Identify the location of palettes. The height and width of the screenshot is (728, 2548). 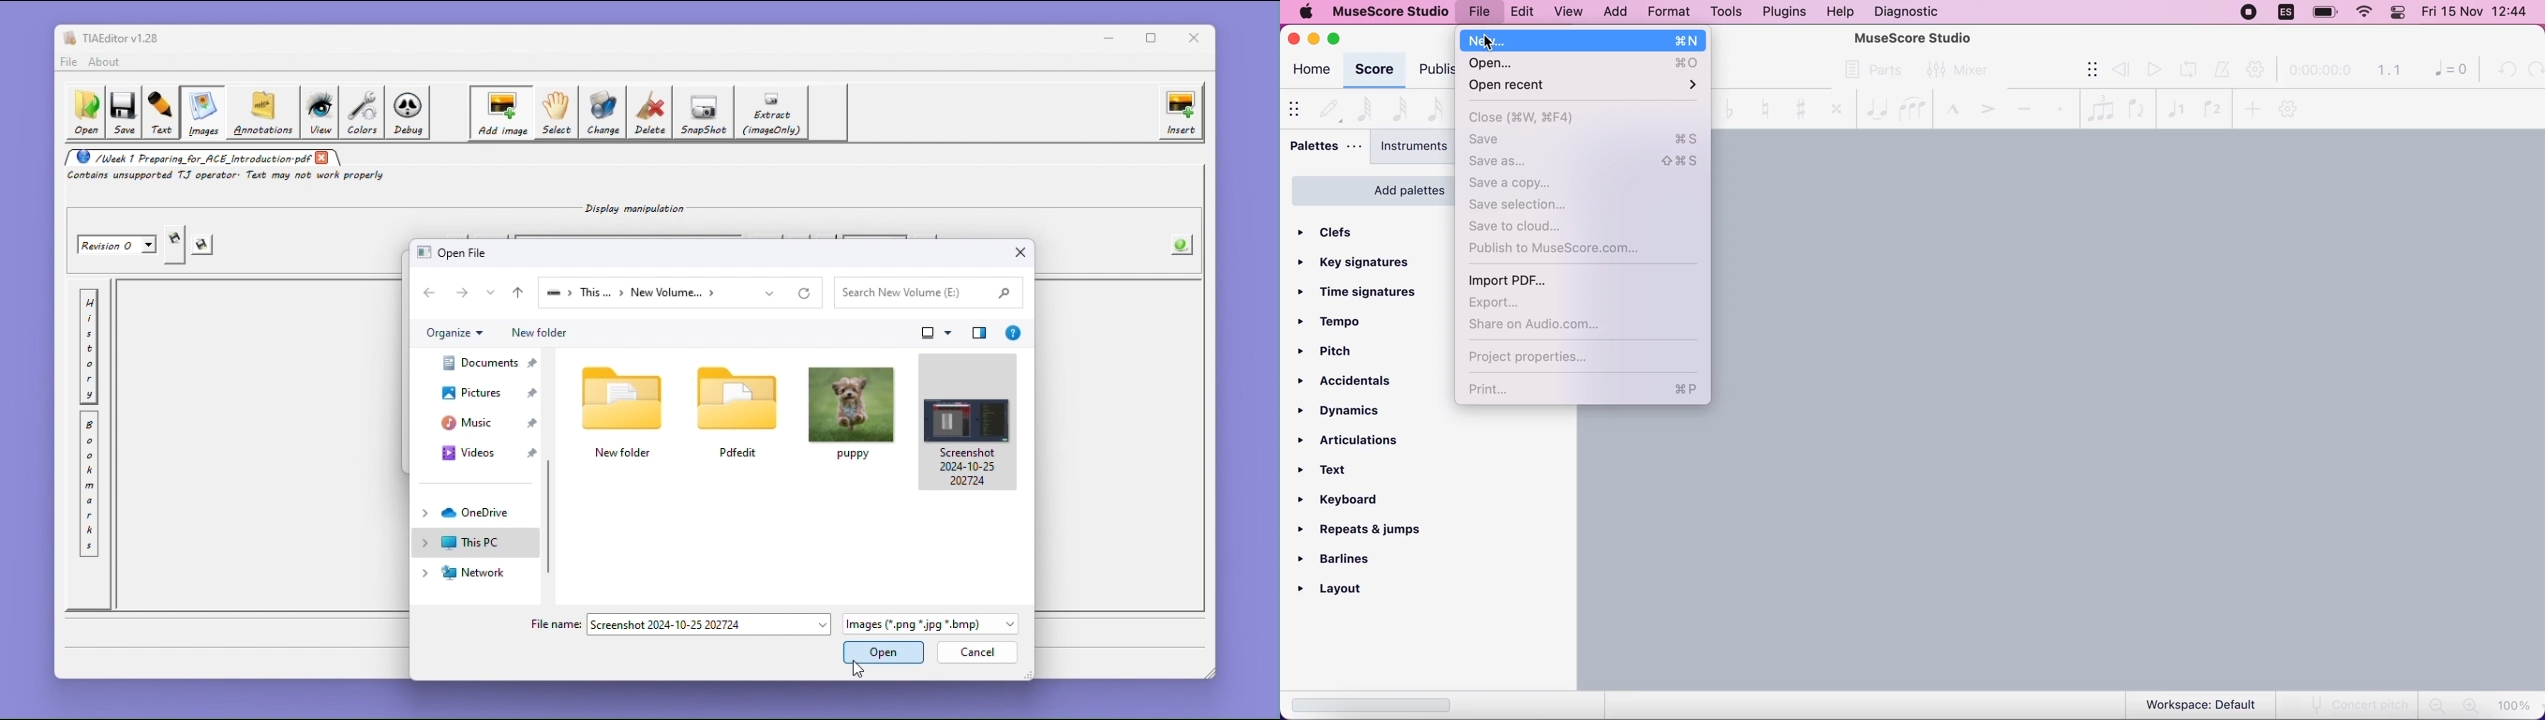
(1325, 148).